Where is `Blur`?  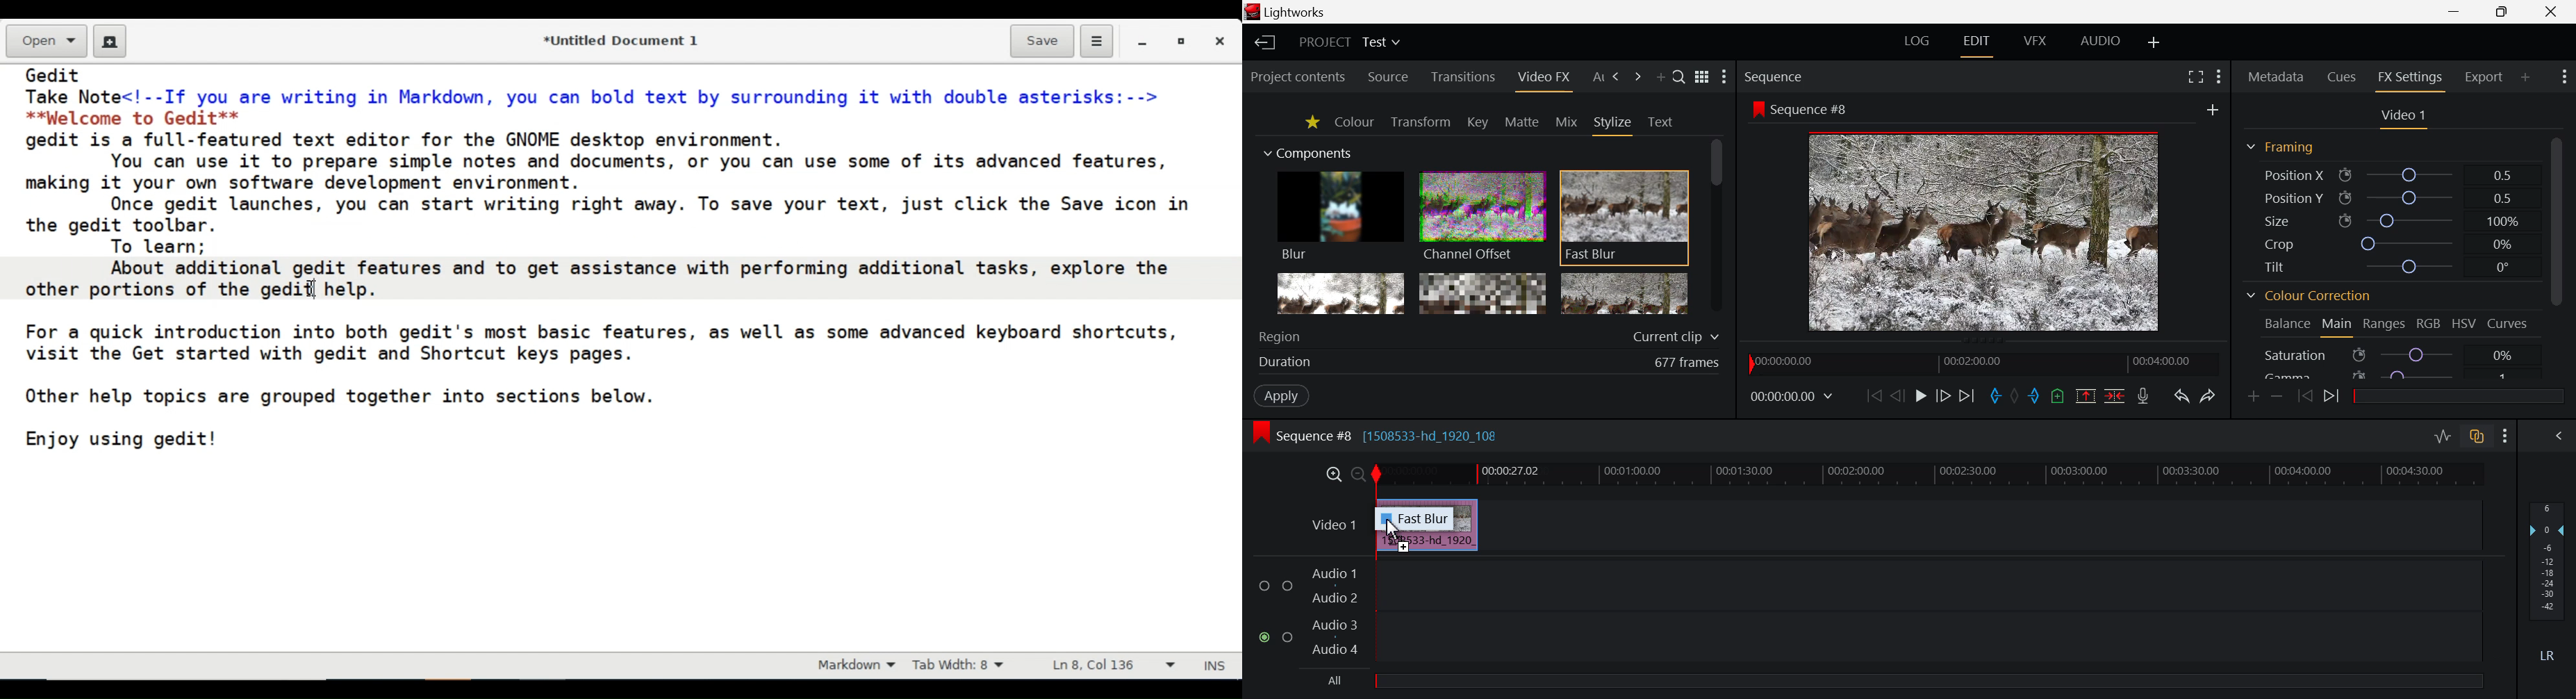 Blur is located at coordinates (1341, 217).